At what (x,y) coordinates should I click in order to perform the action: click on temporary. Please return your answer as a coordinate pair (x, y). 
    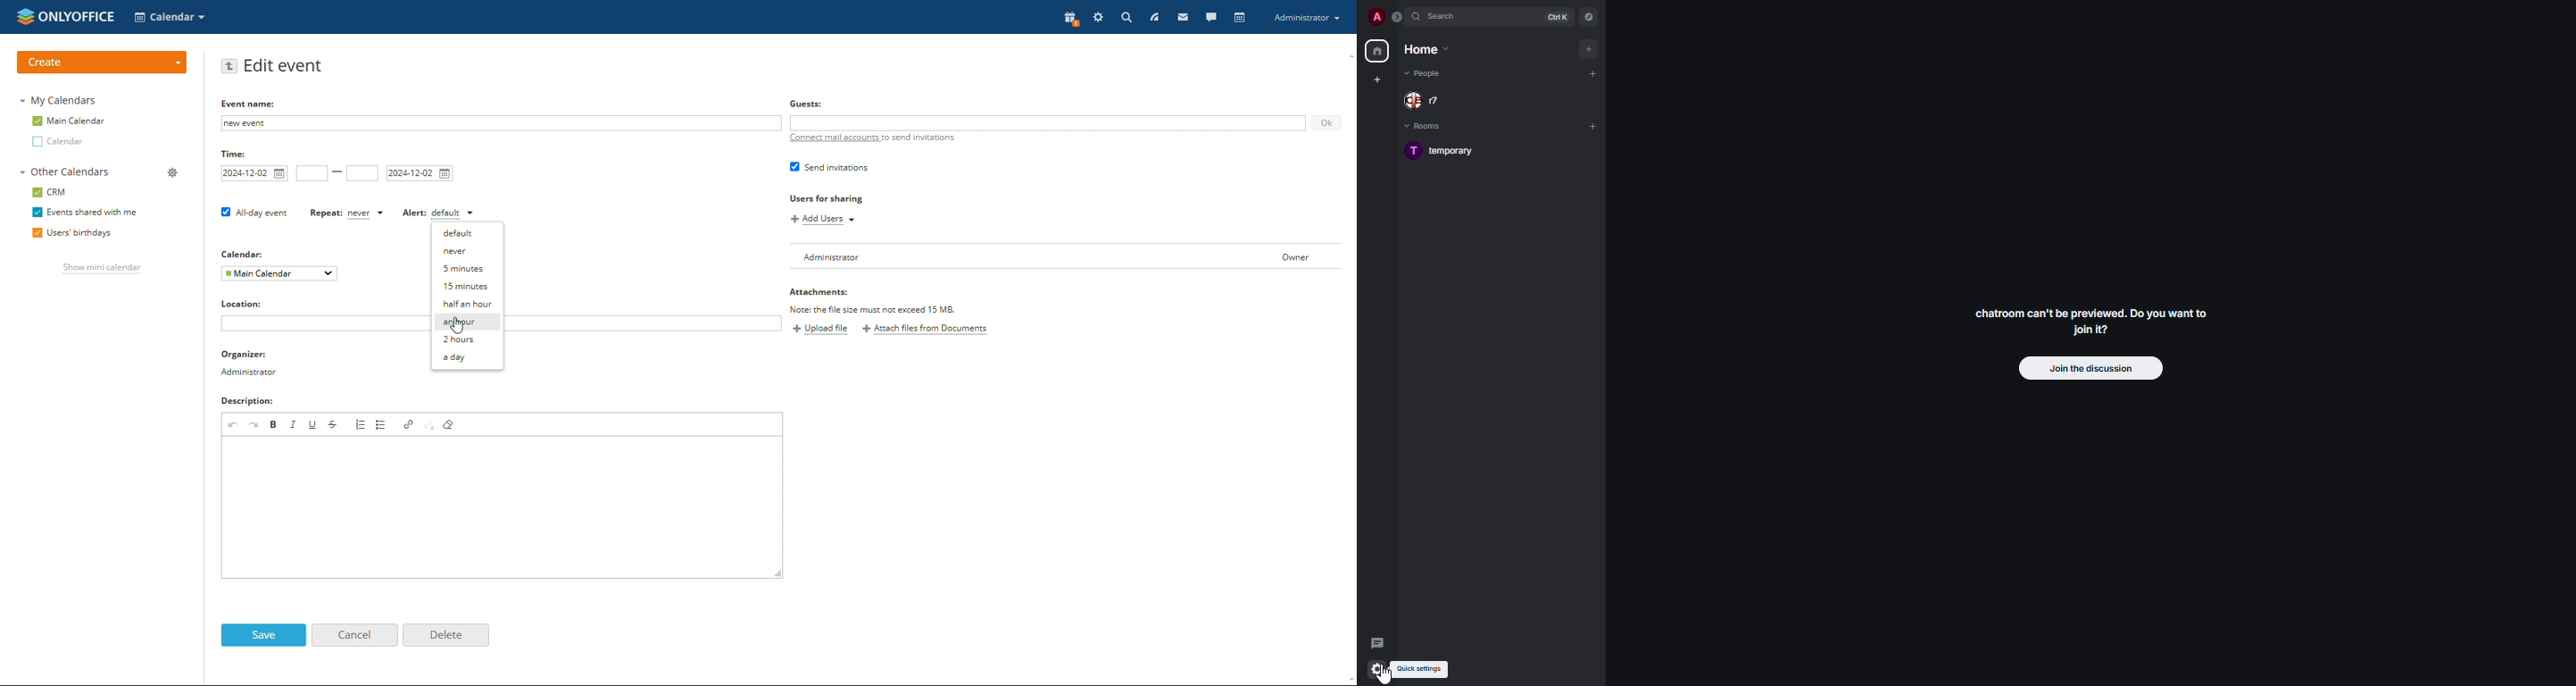
    Looking at the image, I should click on (1443, 150).